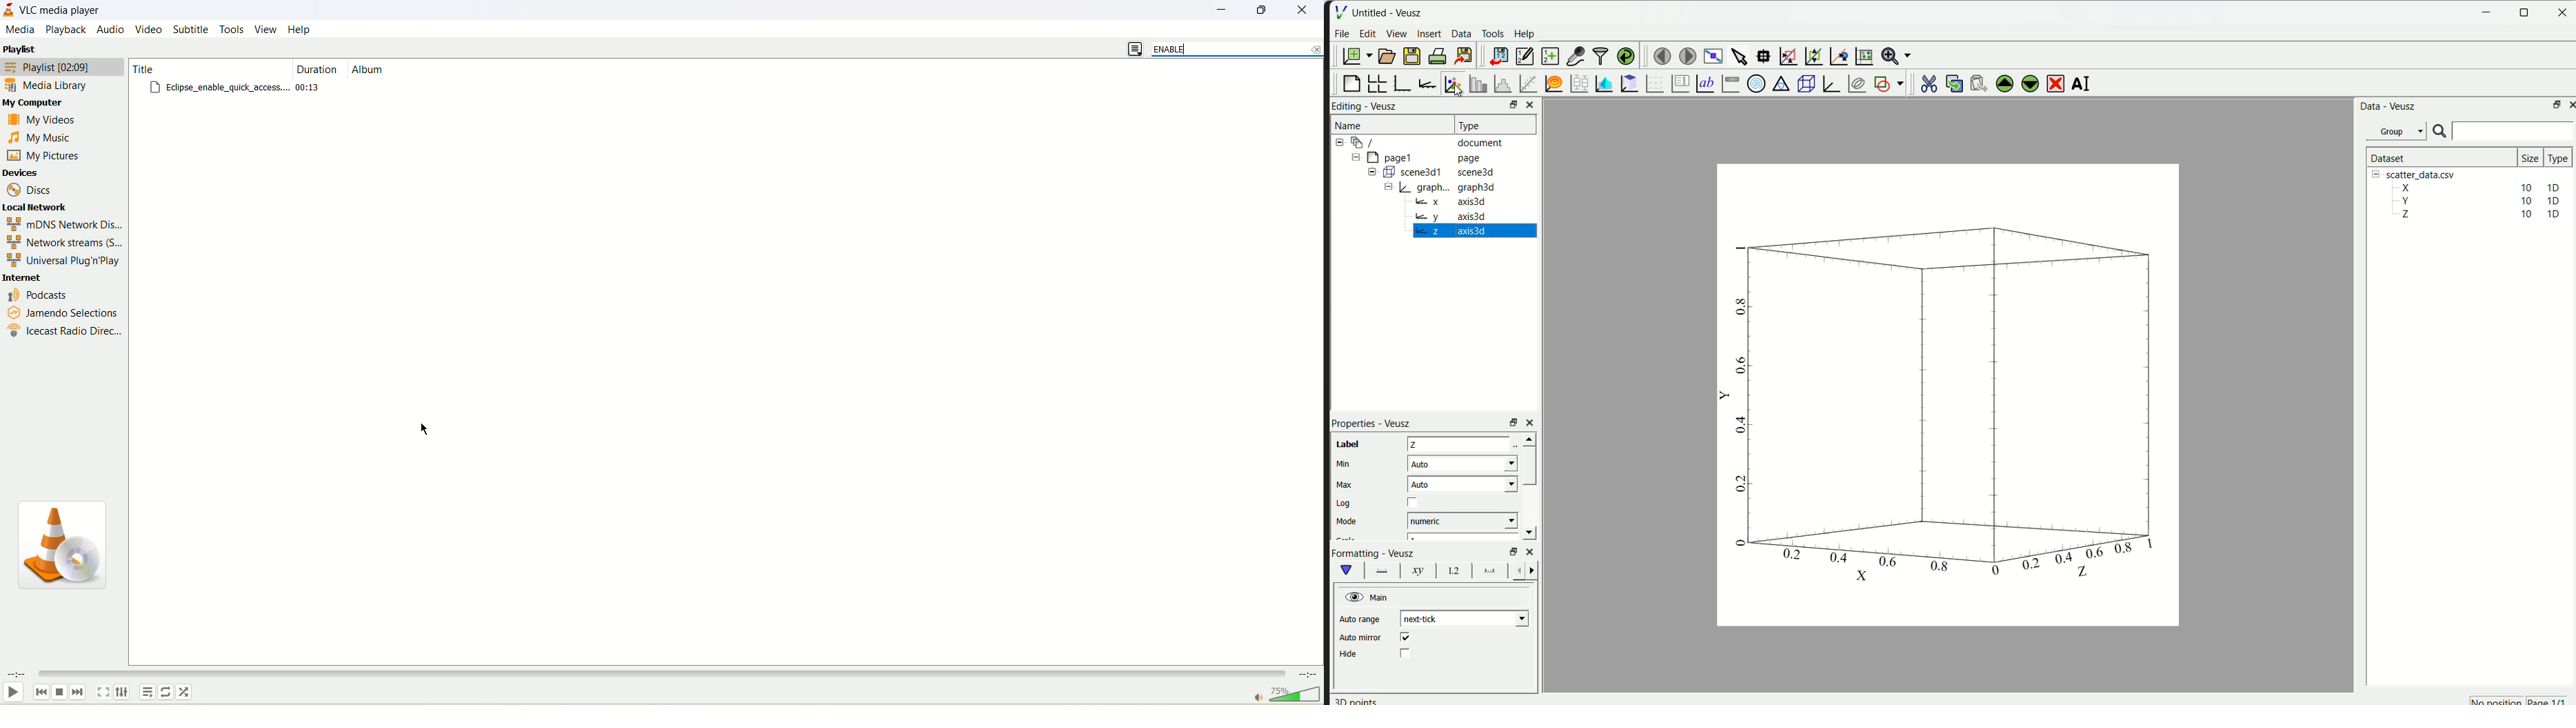 Image resolution: width=2576 pixels, height=728 pixels. I want to click on seek bar, so click(663, 673).